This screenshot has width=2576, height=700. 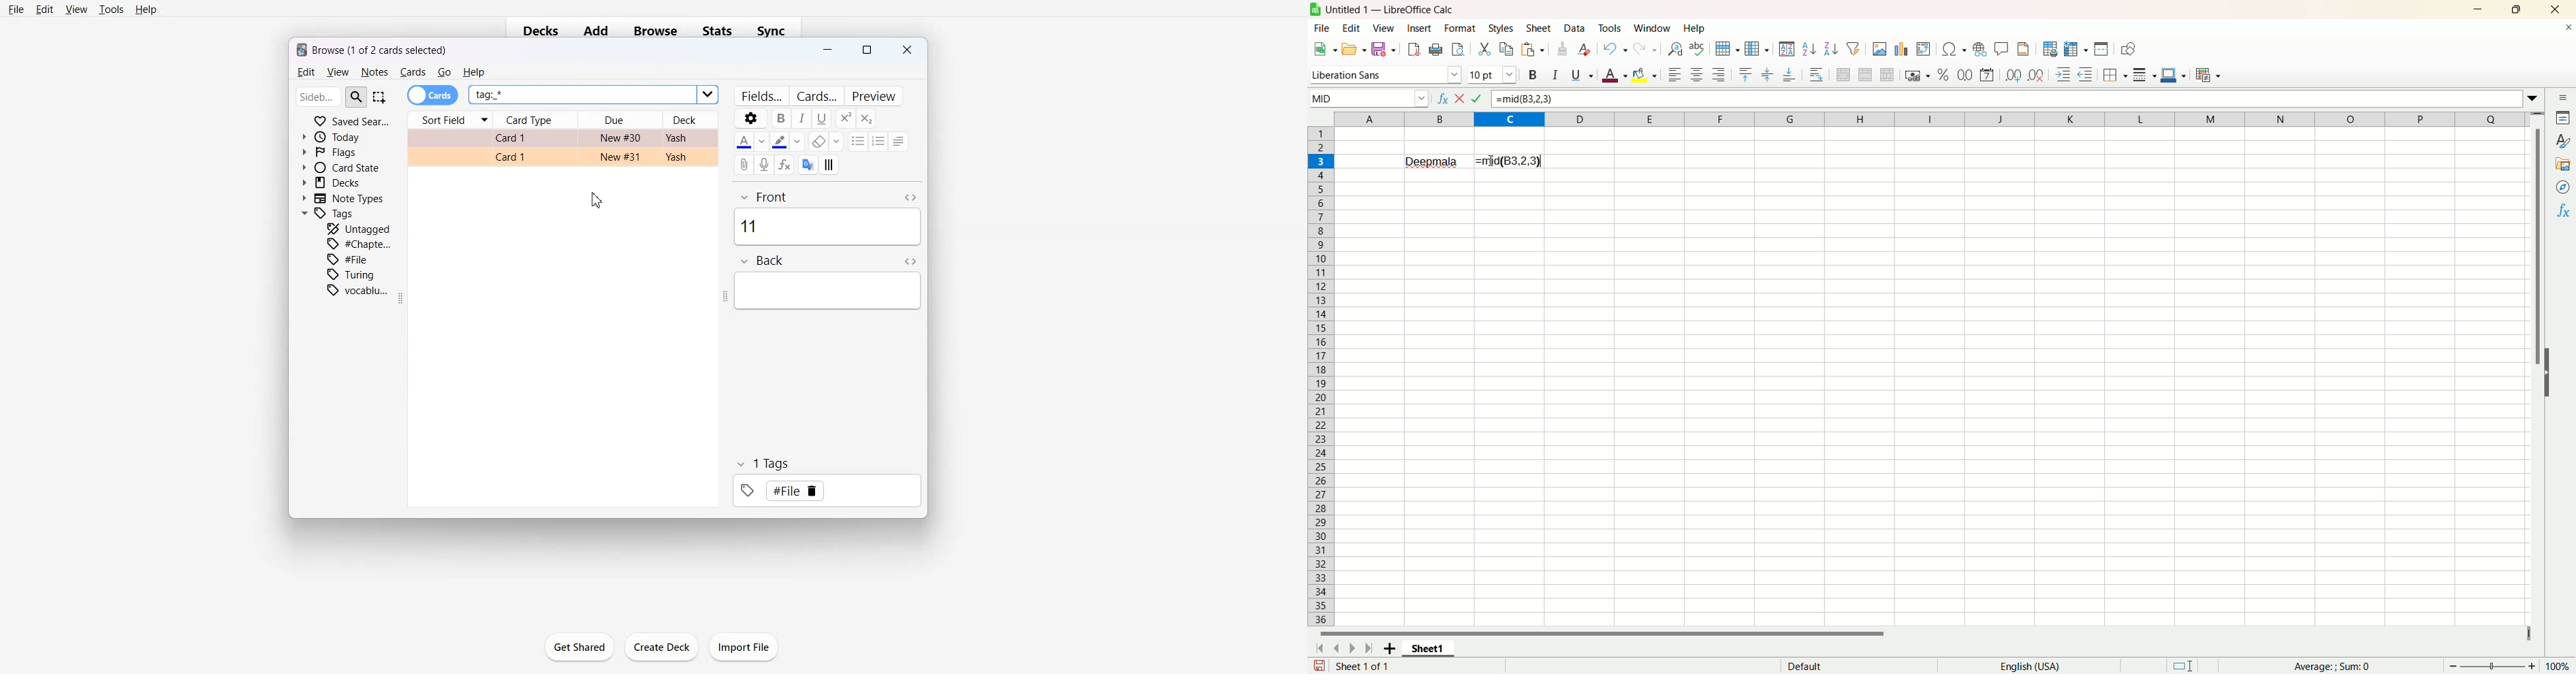 I want to click on Attached File, so click(x=745, y=165).